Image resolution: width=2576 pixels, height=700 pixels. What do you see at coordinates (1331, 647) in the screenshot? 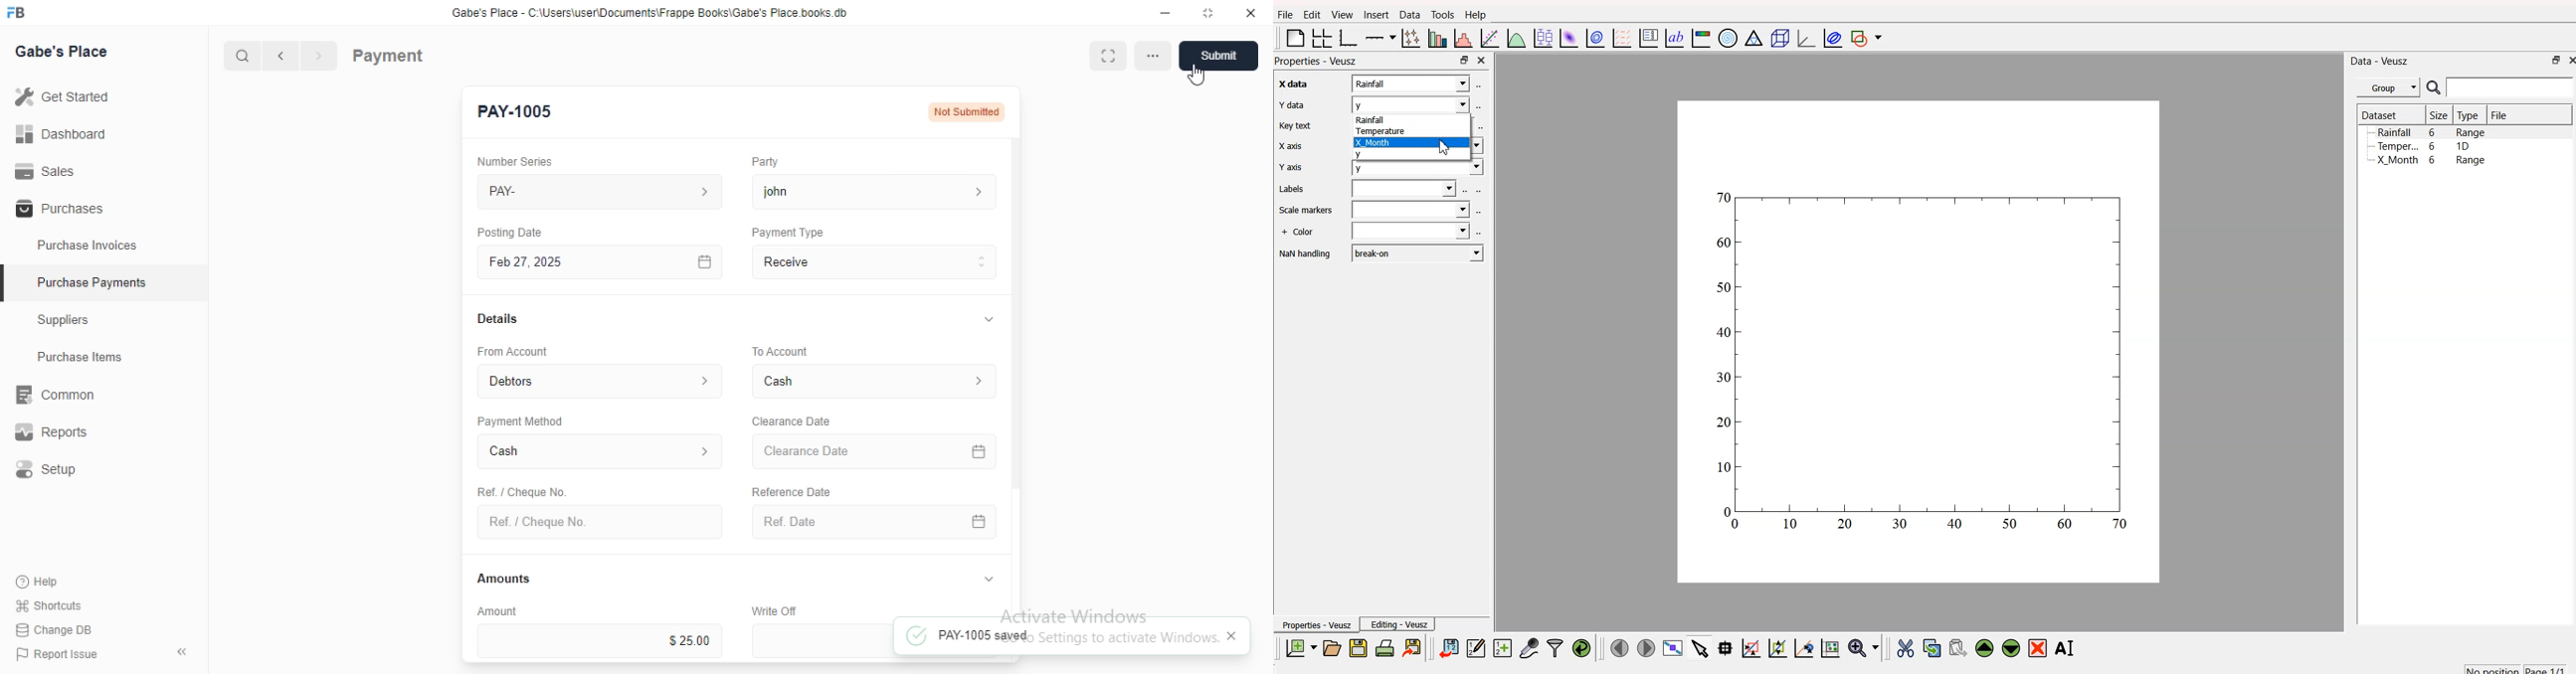
I see `open a document` at bounding box center [1331, 647].